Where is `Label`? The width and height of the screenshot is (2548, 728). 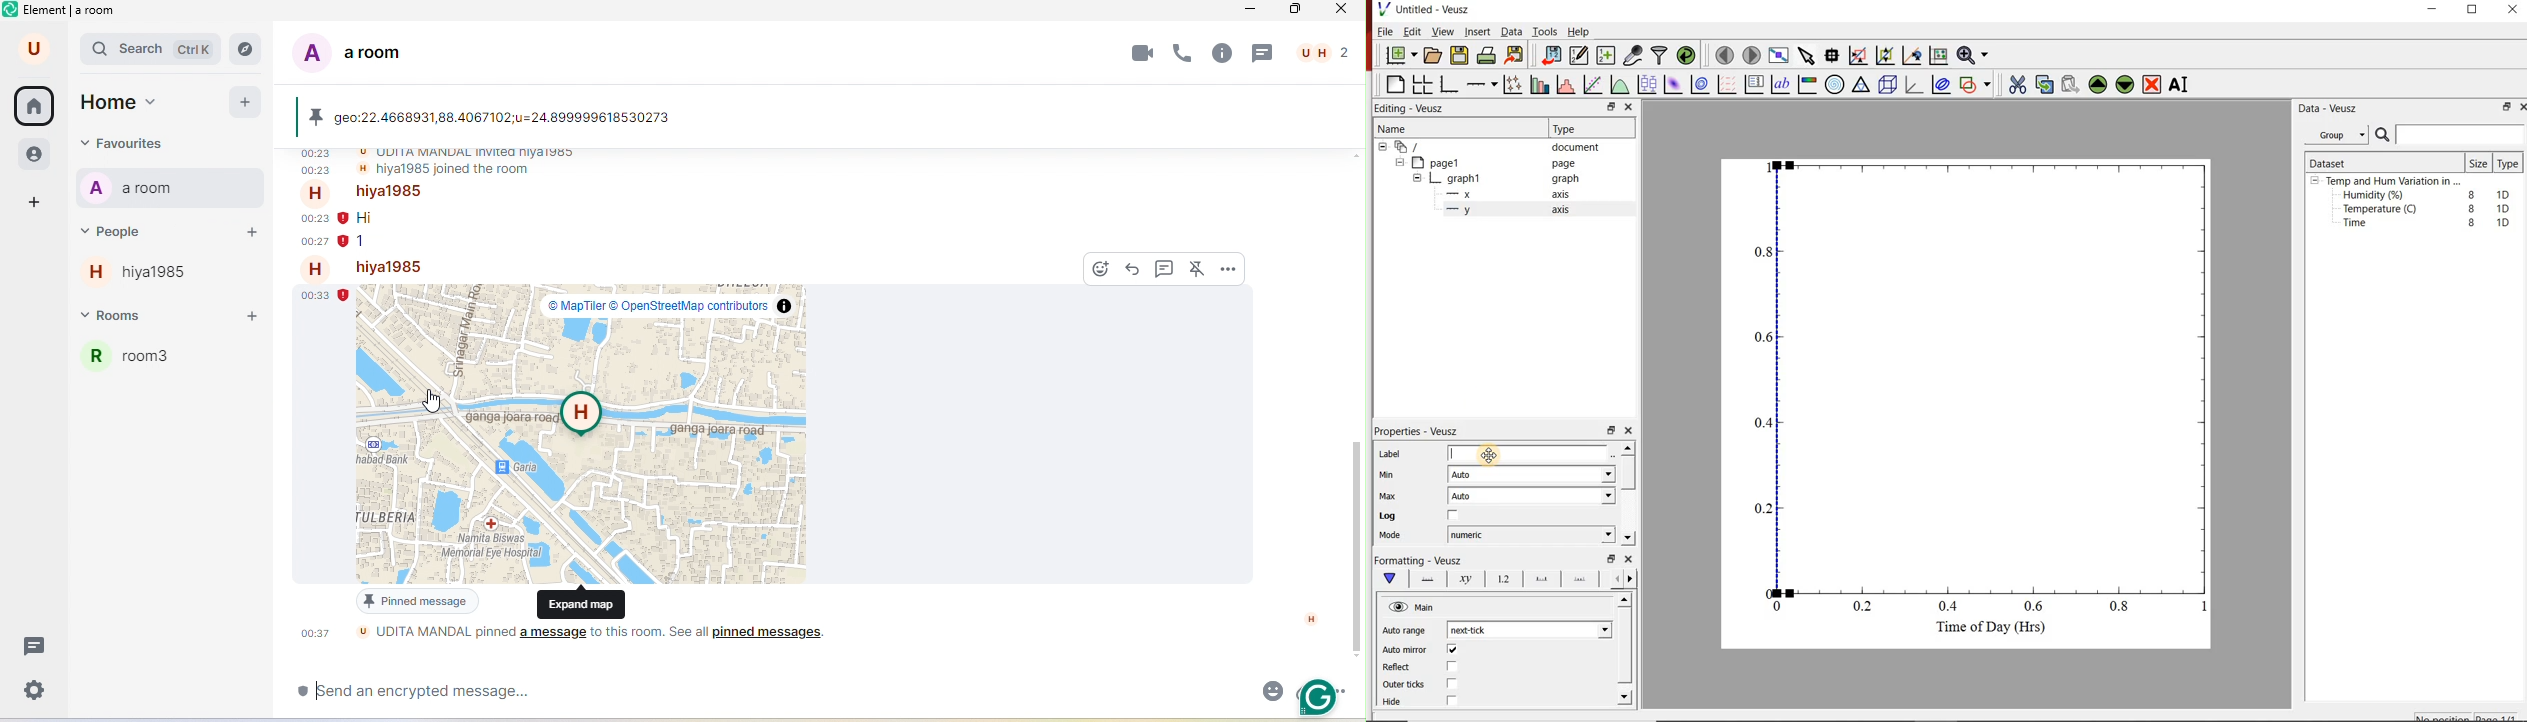
Label is located at coordinates (1489, 452).